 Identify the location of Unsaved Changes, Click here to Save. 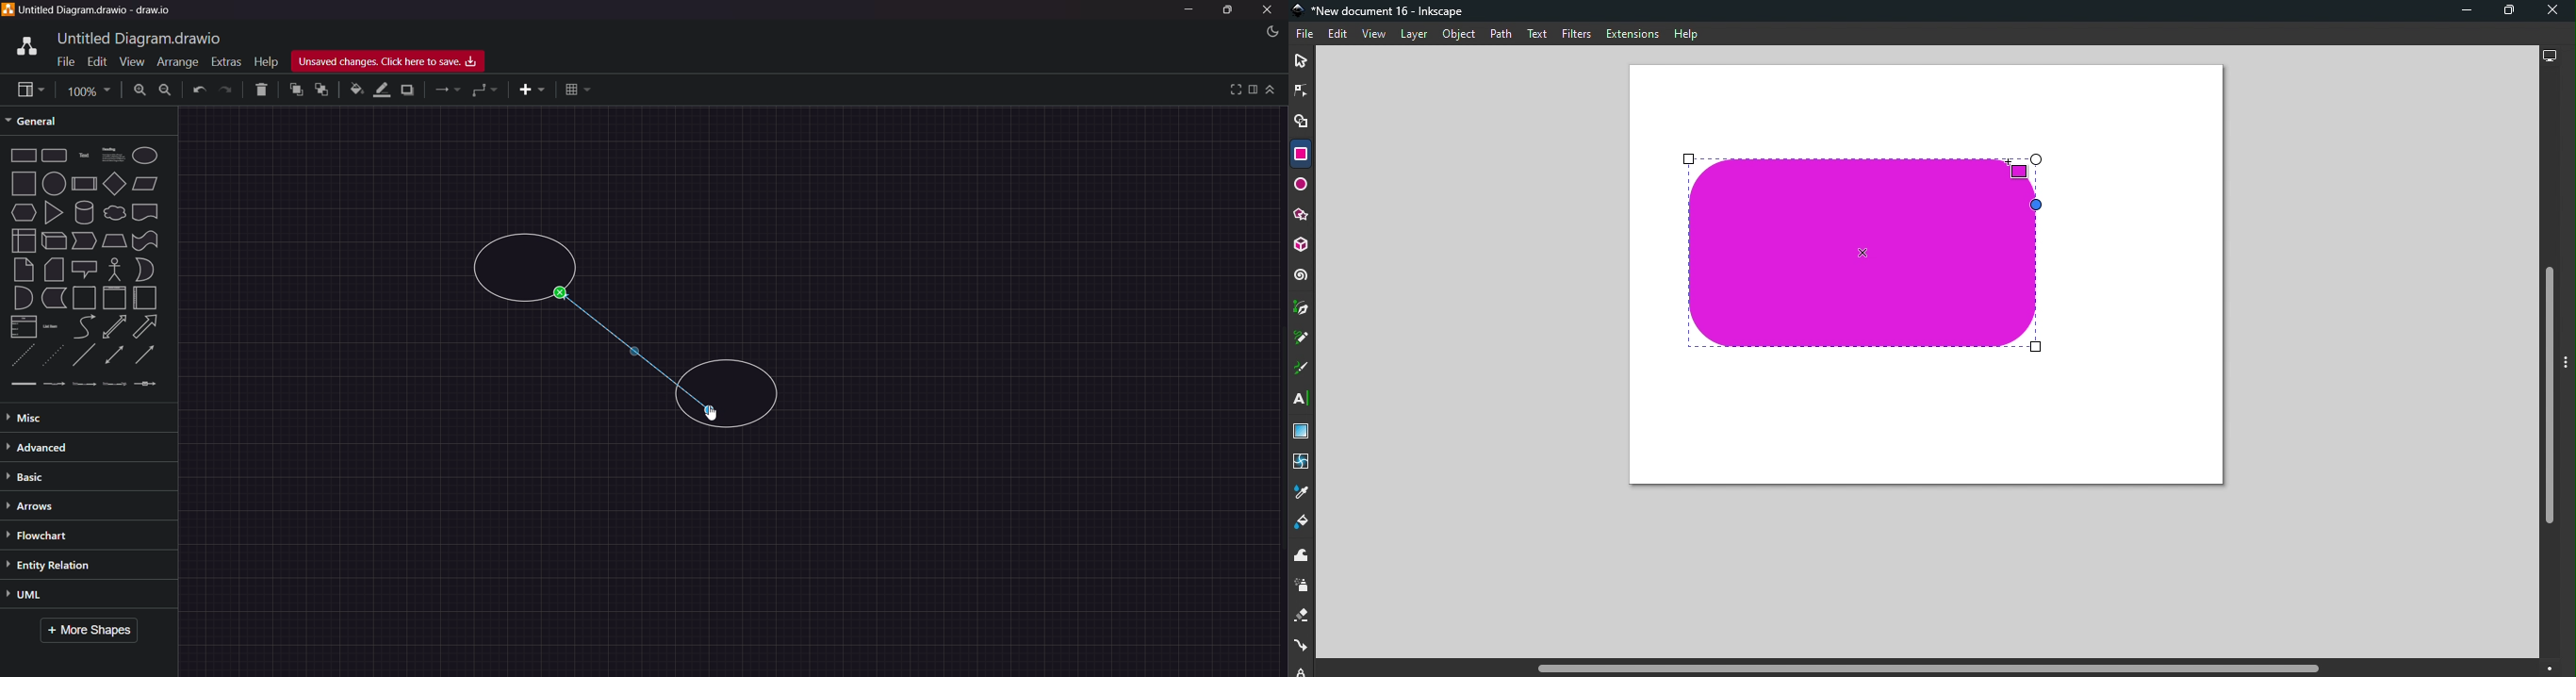
(394, 62).